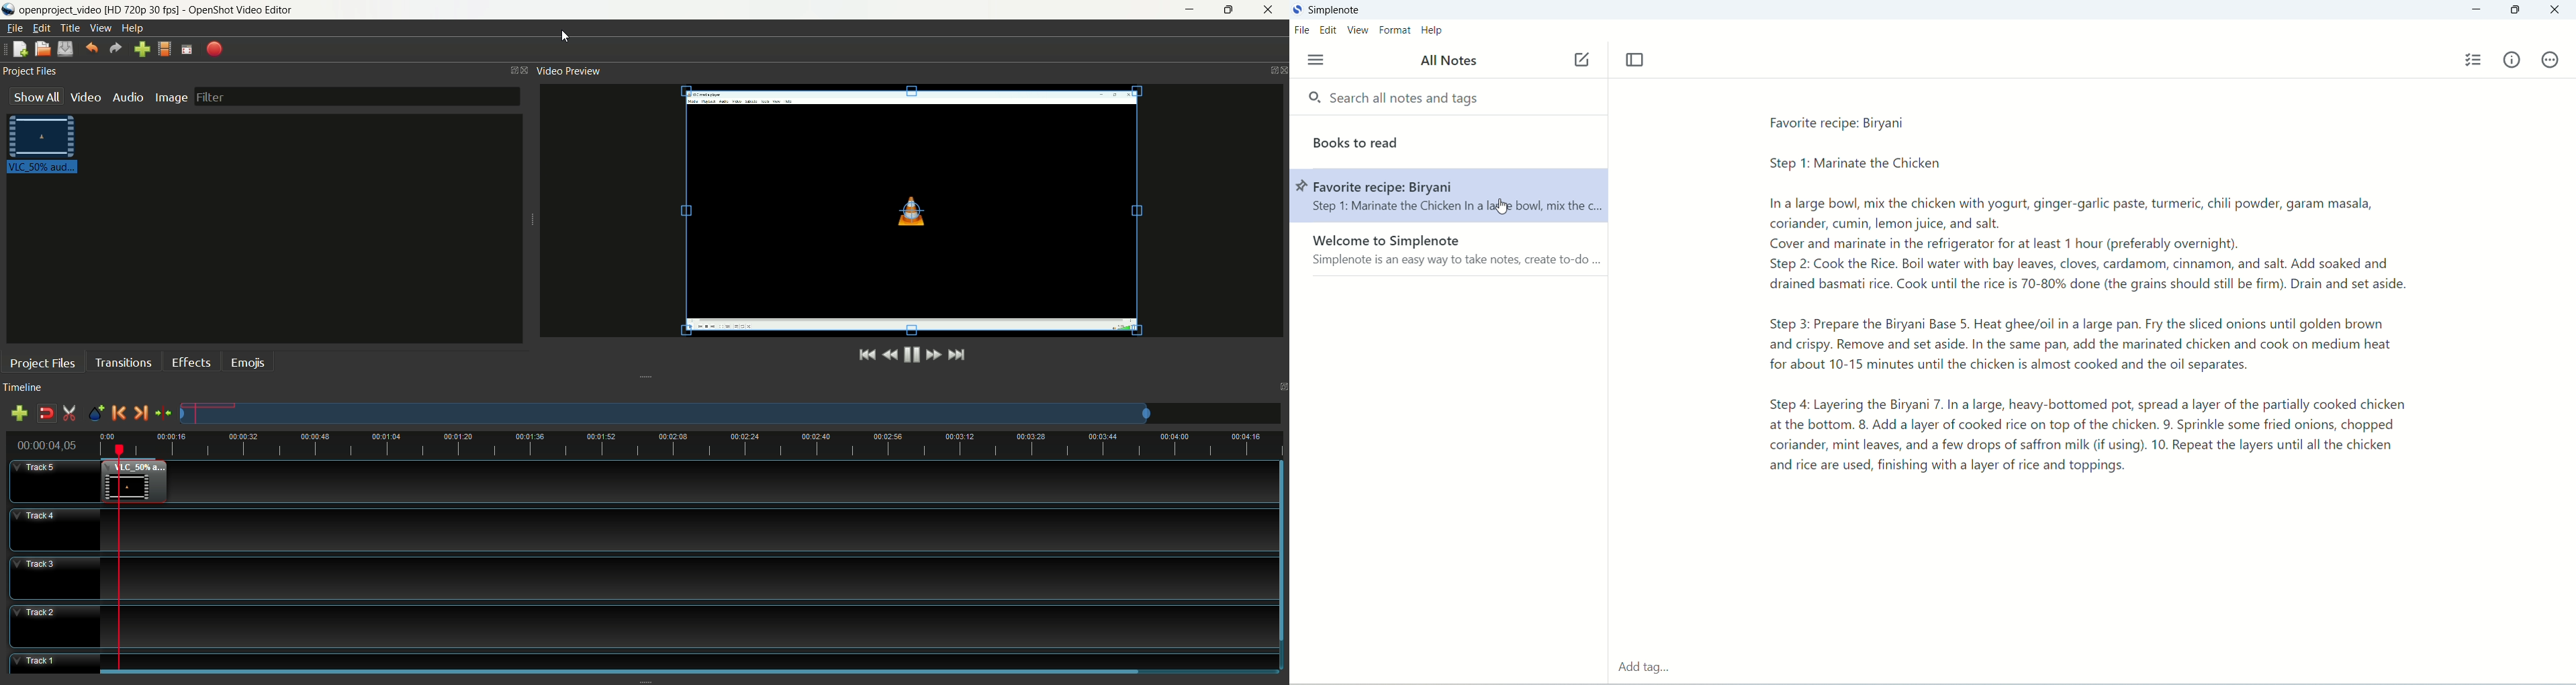  What do you see at coordinates (1271, 11) in the screenshot?
I see `close` at bounding box center [1271, 11].